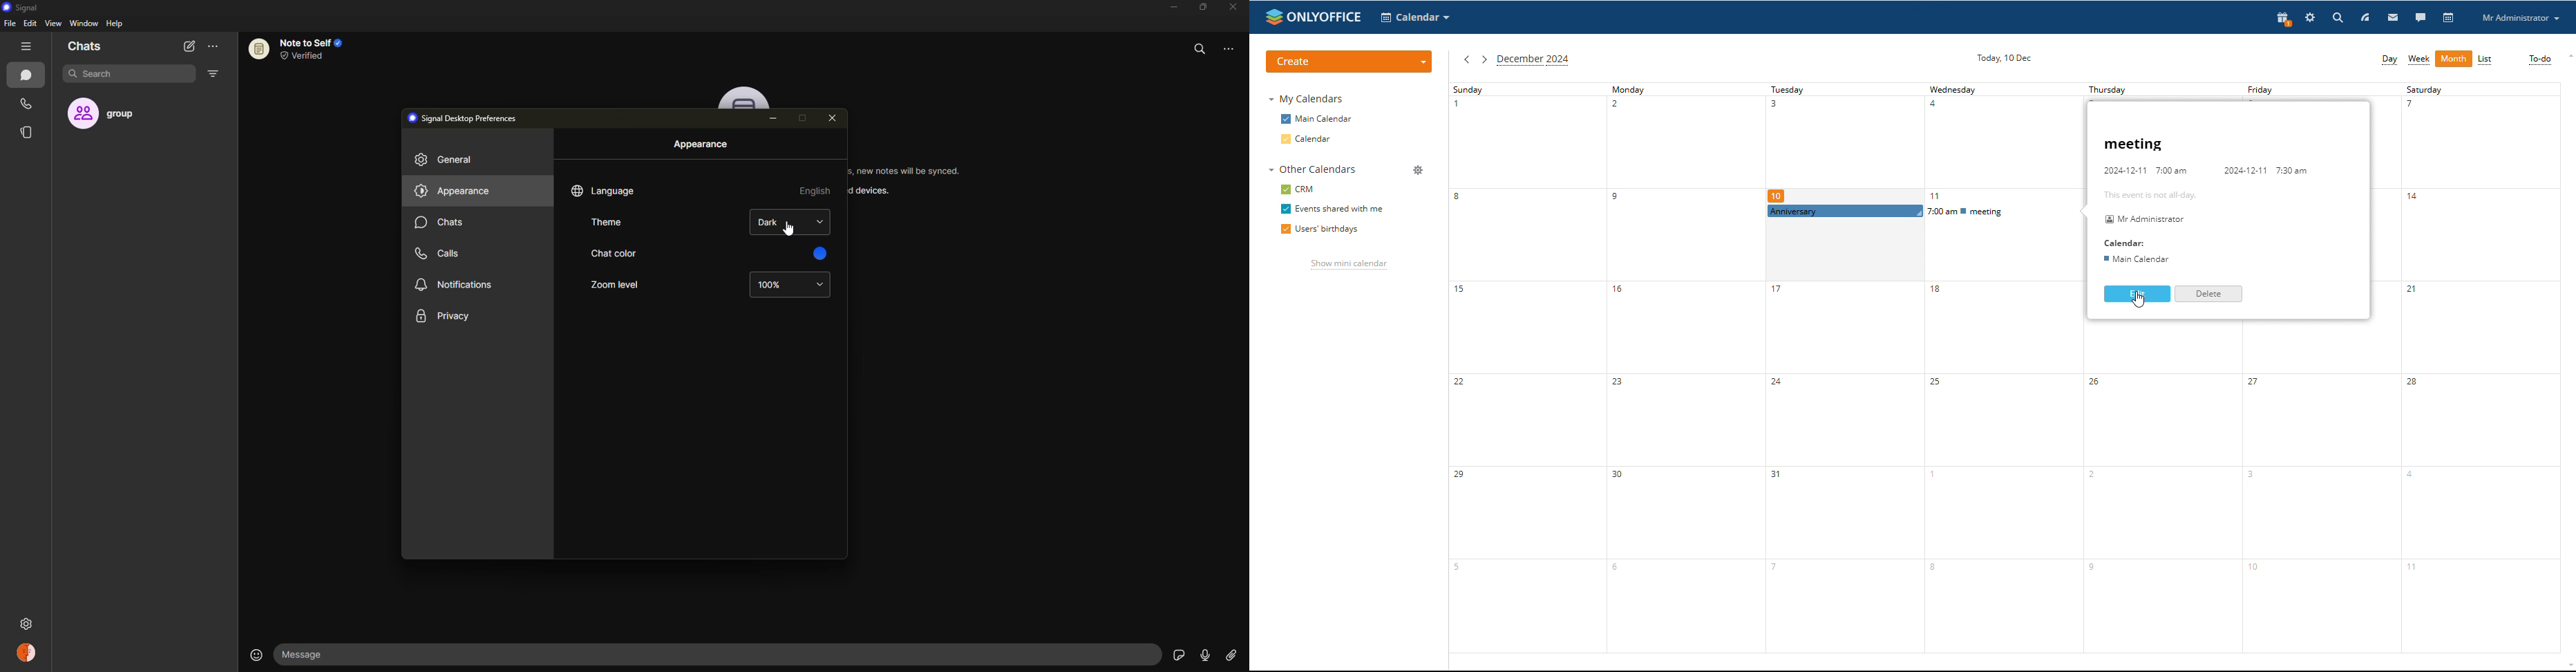 The image size is (2576, 672). I want to click on 100, so click(770, 284).